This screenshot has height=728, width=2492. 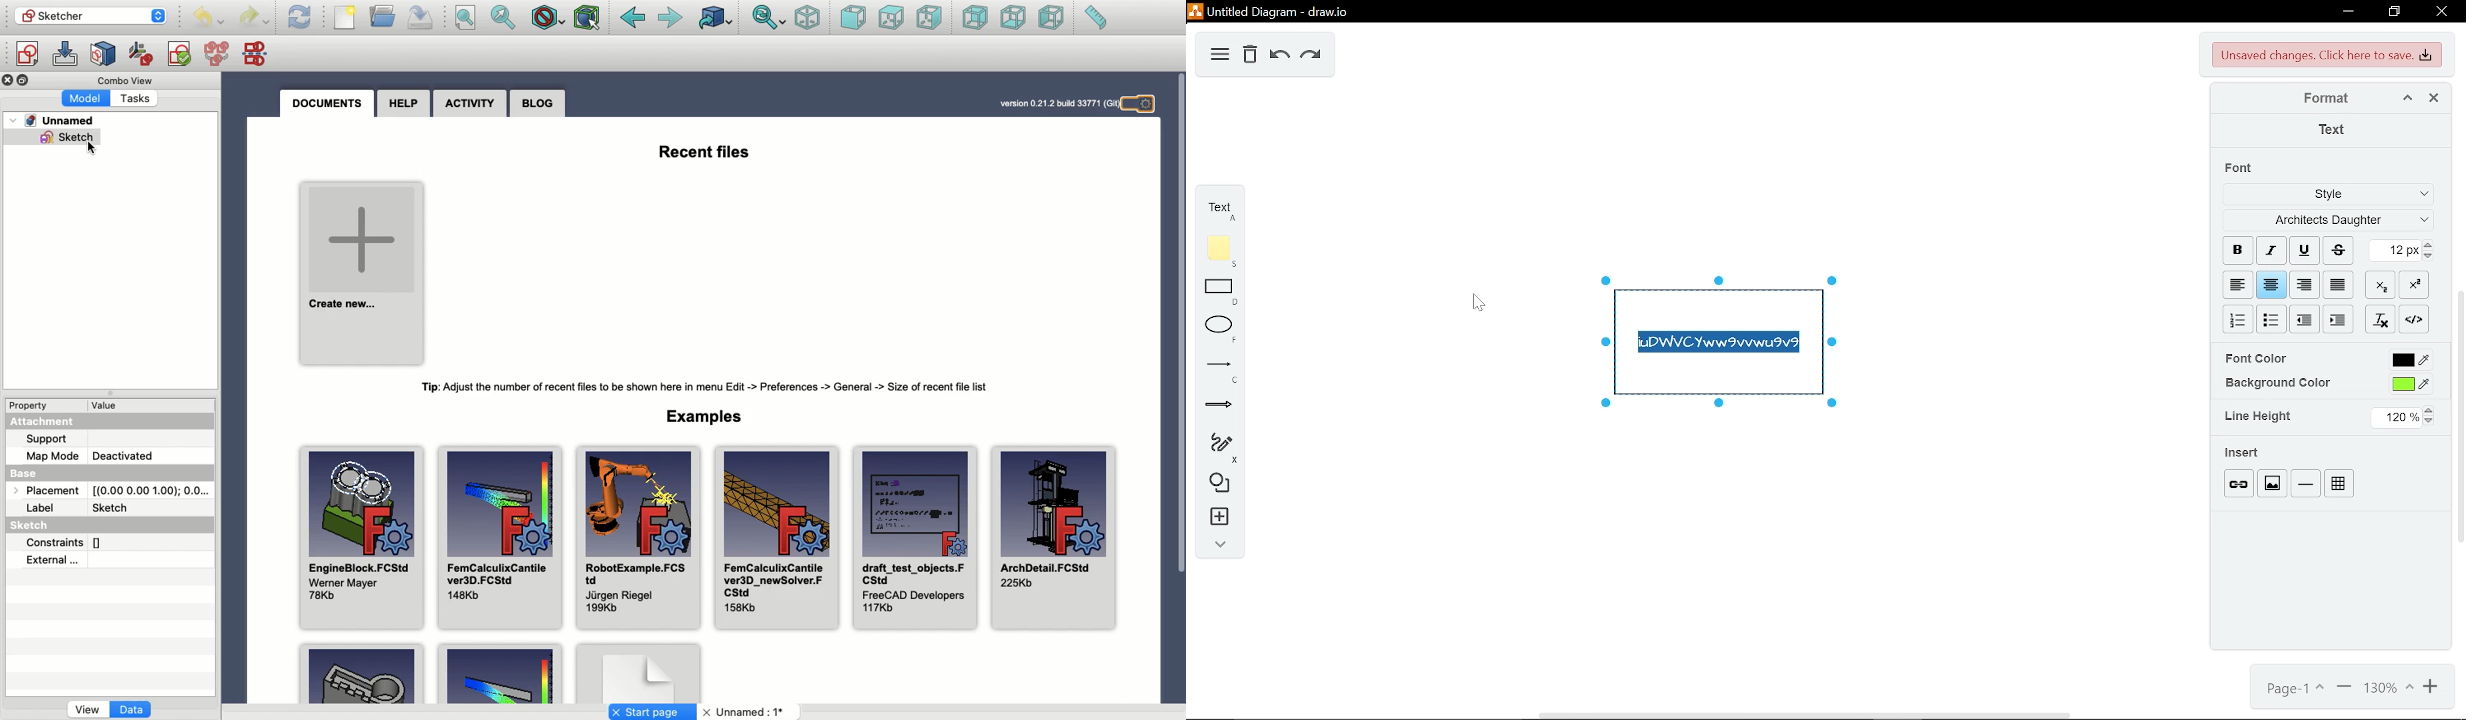 What do you see at coordinates (928, 17) in the screenshot?
I see `Right` at bounding box center [928, 17].